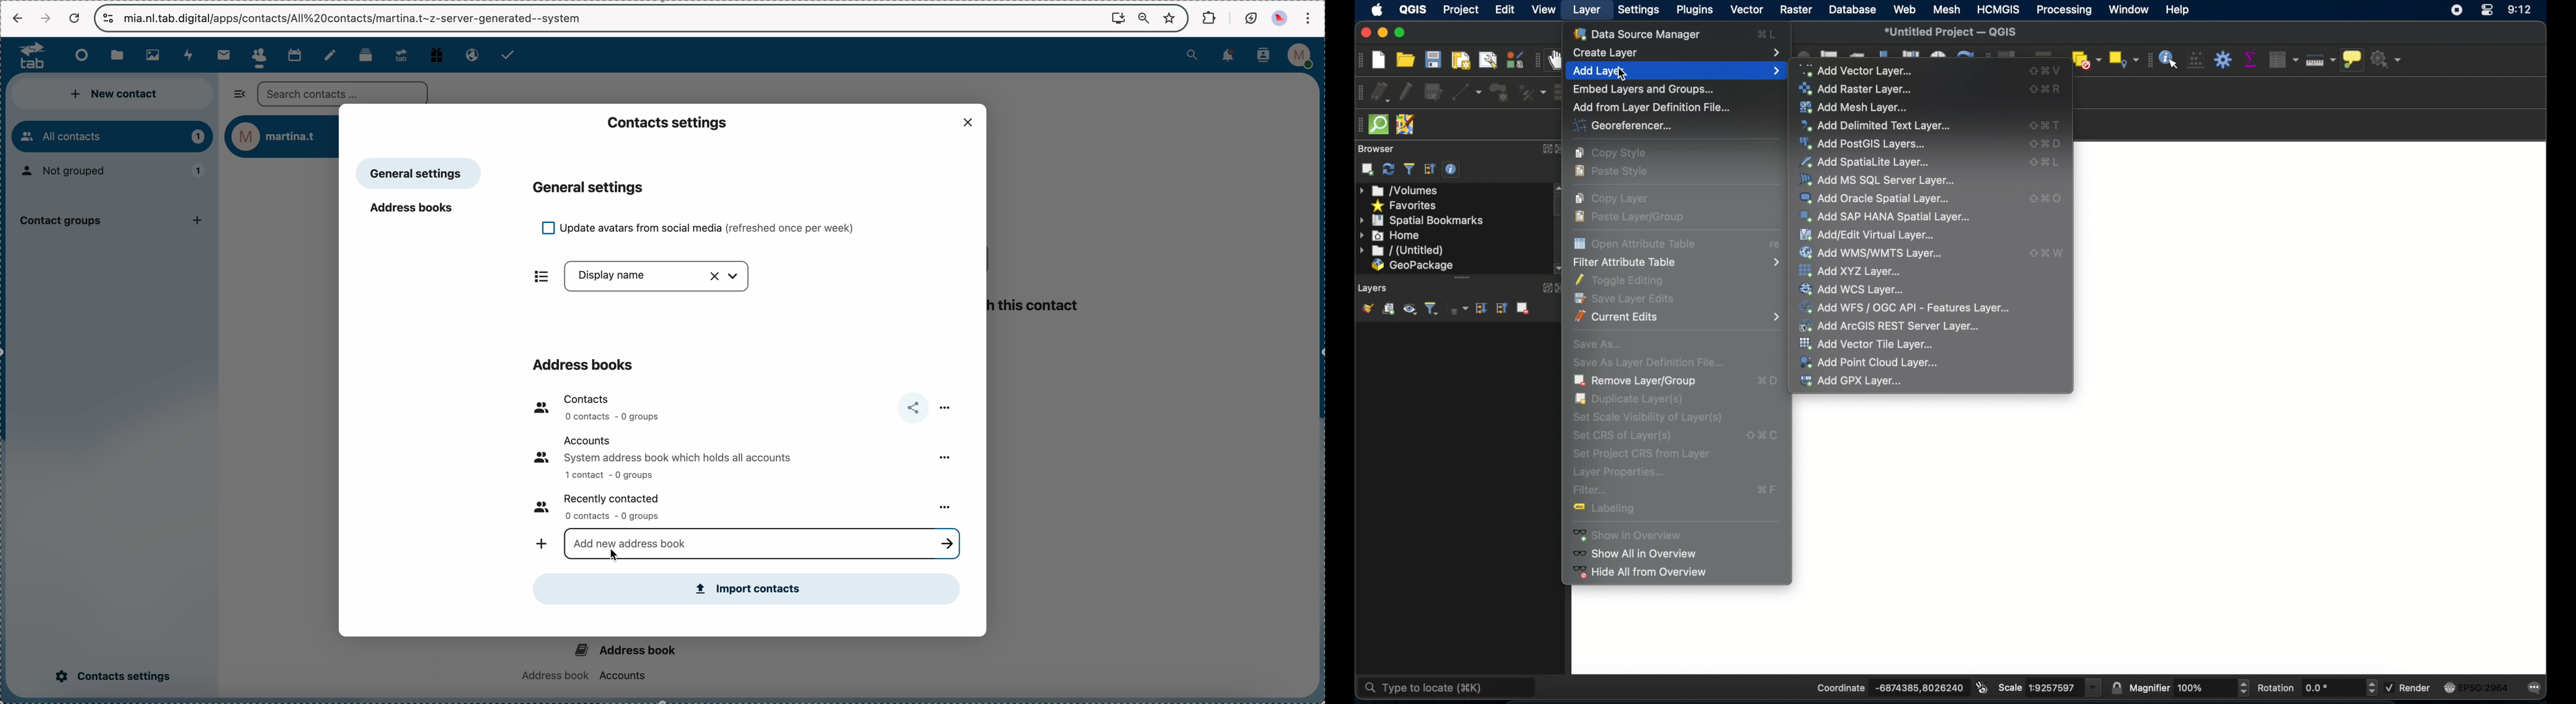 The image size is (2576, 728). What do you see at coordinates (1545, 9) in the screenshot?
I see `view` at bounding box center [1545, 9].